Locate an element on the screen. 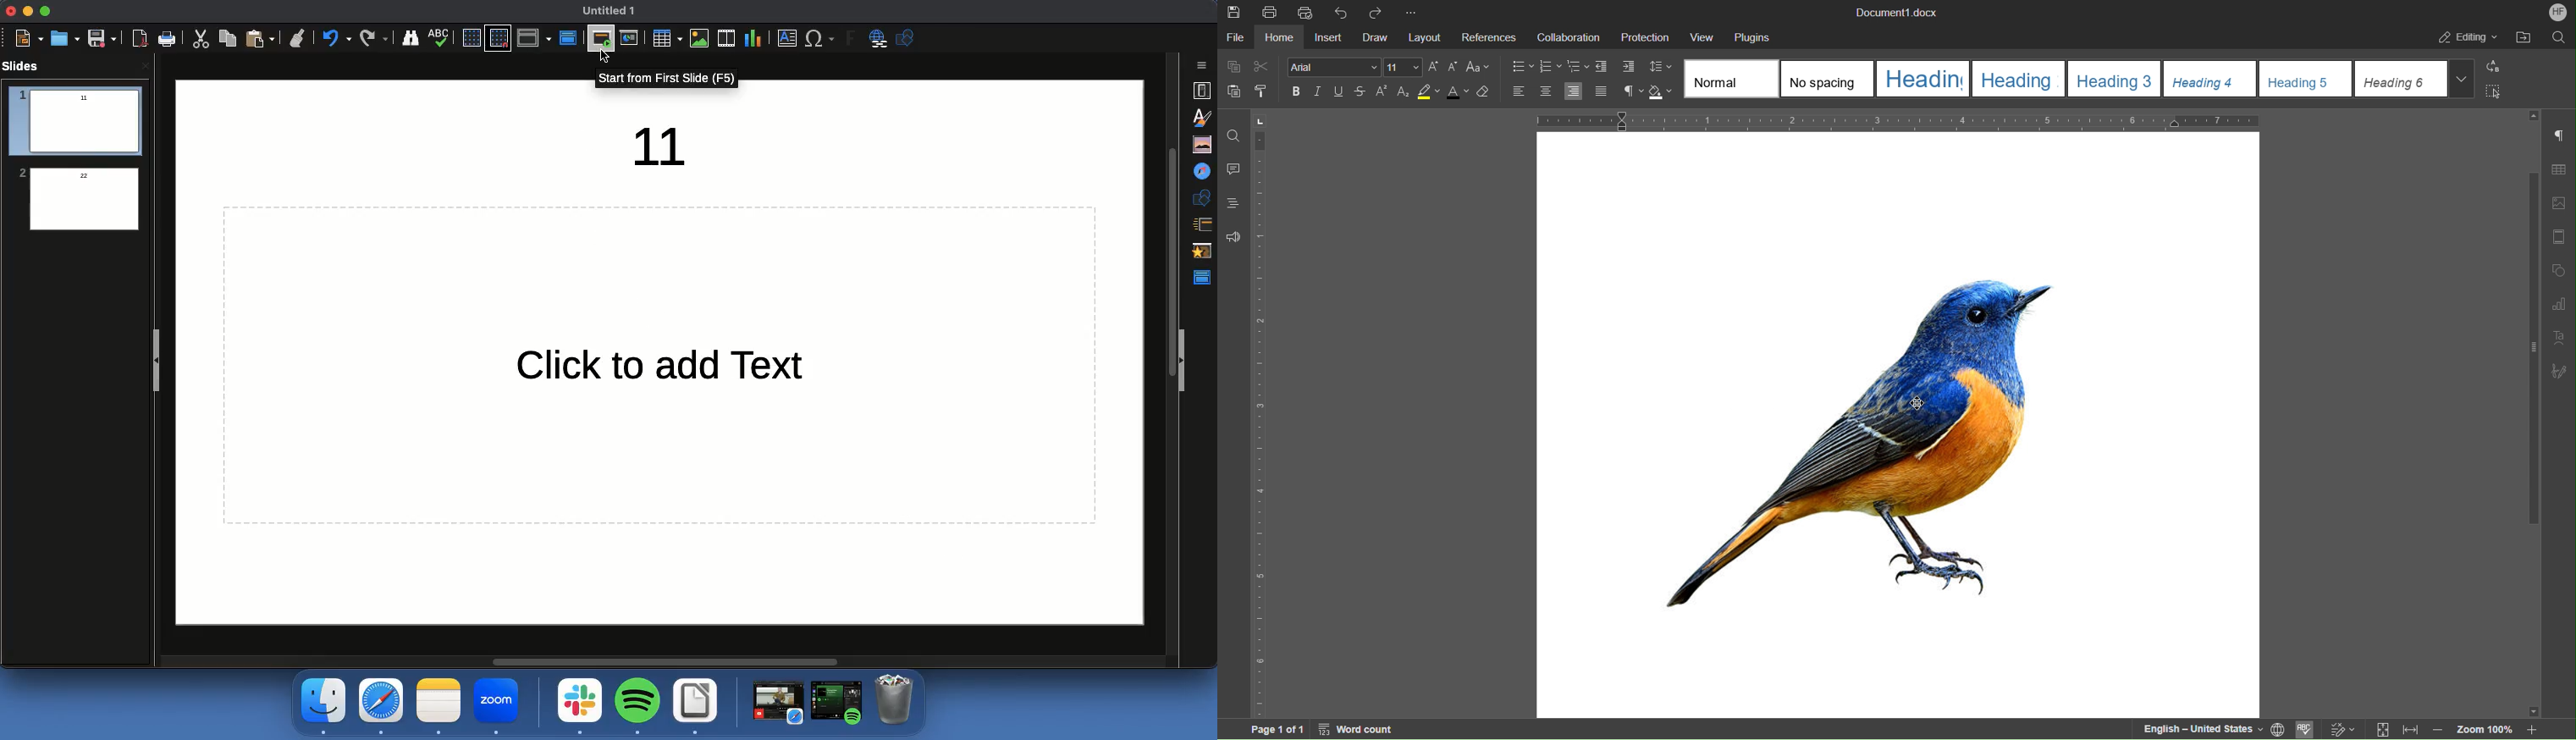 This screenshot has height=756, width=2576. Image is located at coordinates (1859, 439).